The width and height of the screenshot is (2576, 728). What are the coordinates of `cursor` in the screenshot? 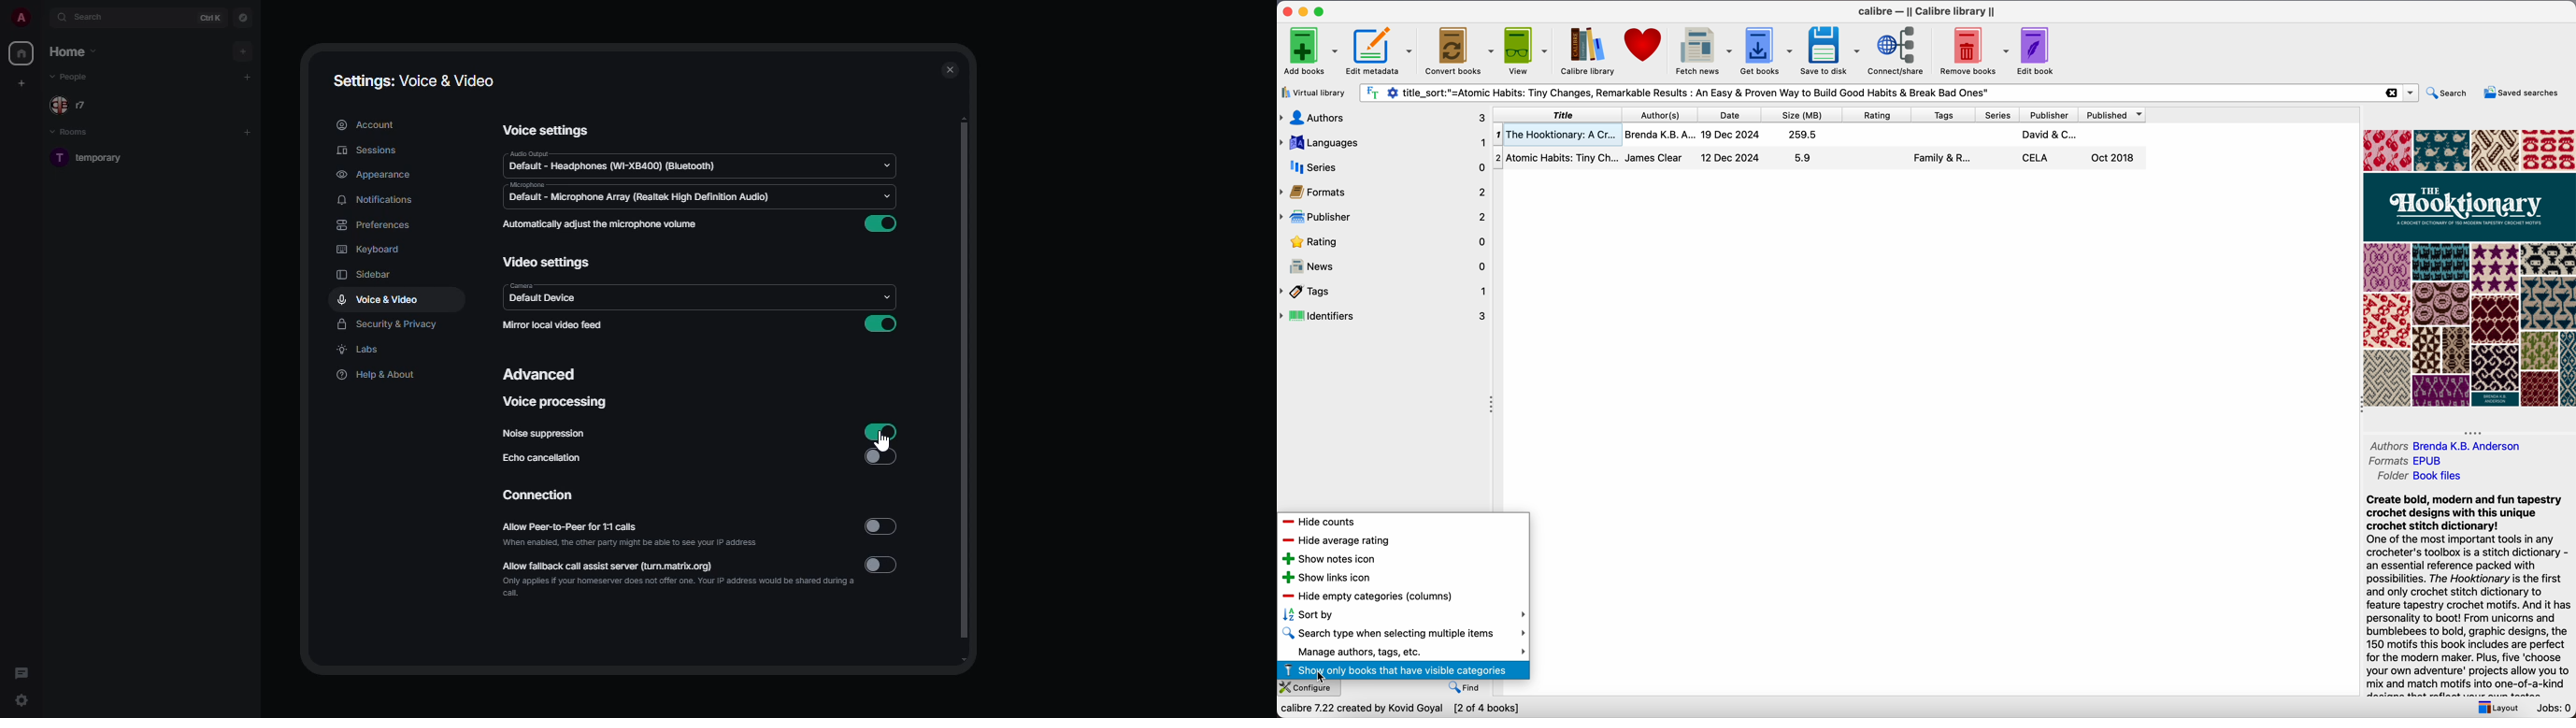 It's located at (1324, 679).